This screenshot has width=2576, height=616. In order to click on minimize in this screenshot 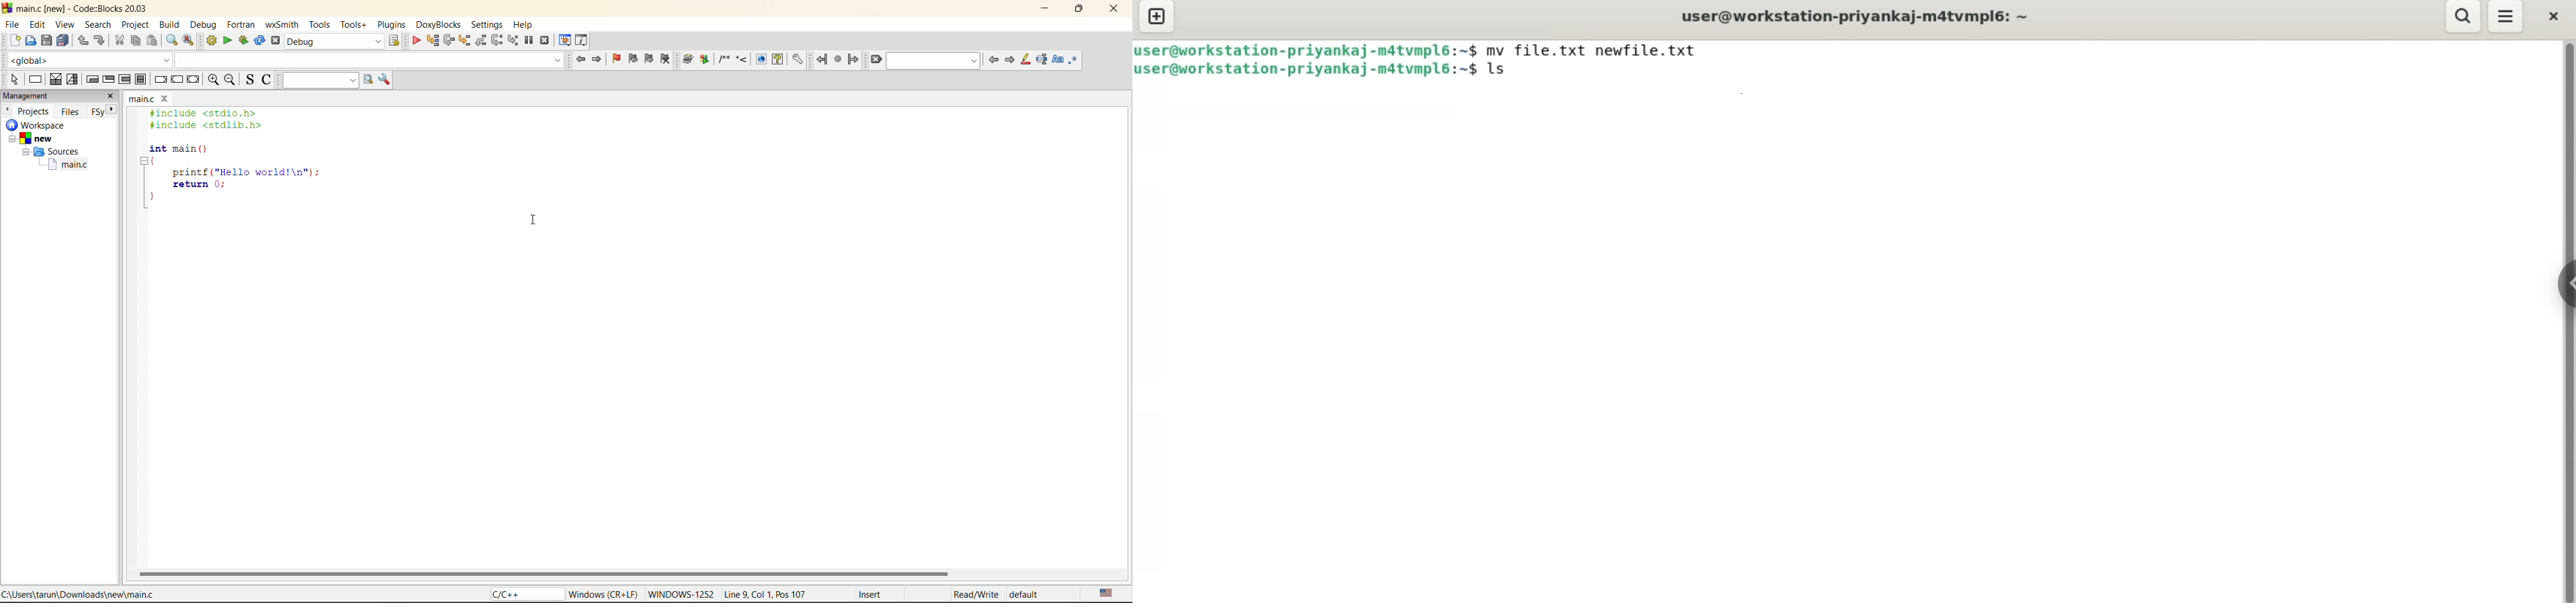, I will do `click(1050, 10)`.